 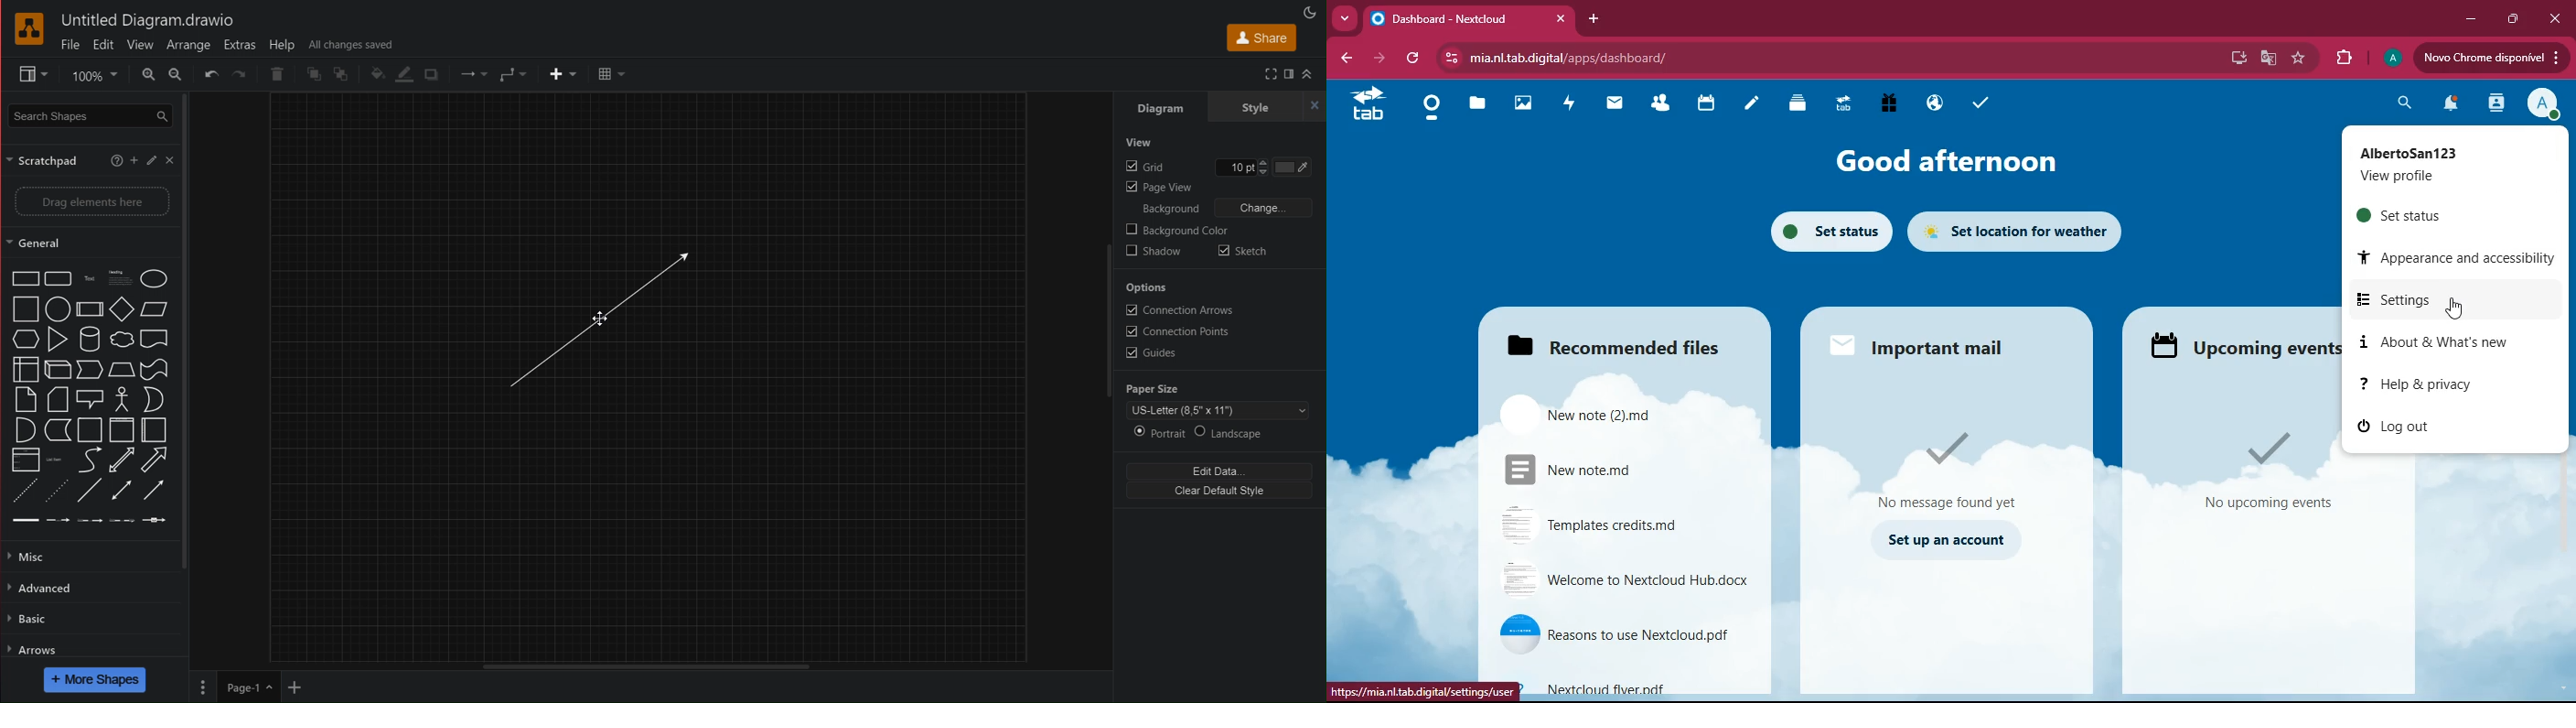 I want to click on Page View, so click(x=1158, y=190).